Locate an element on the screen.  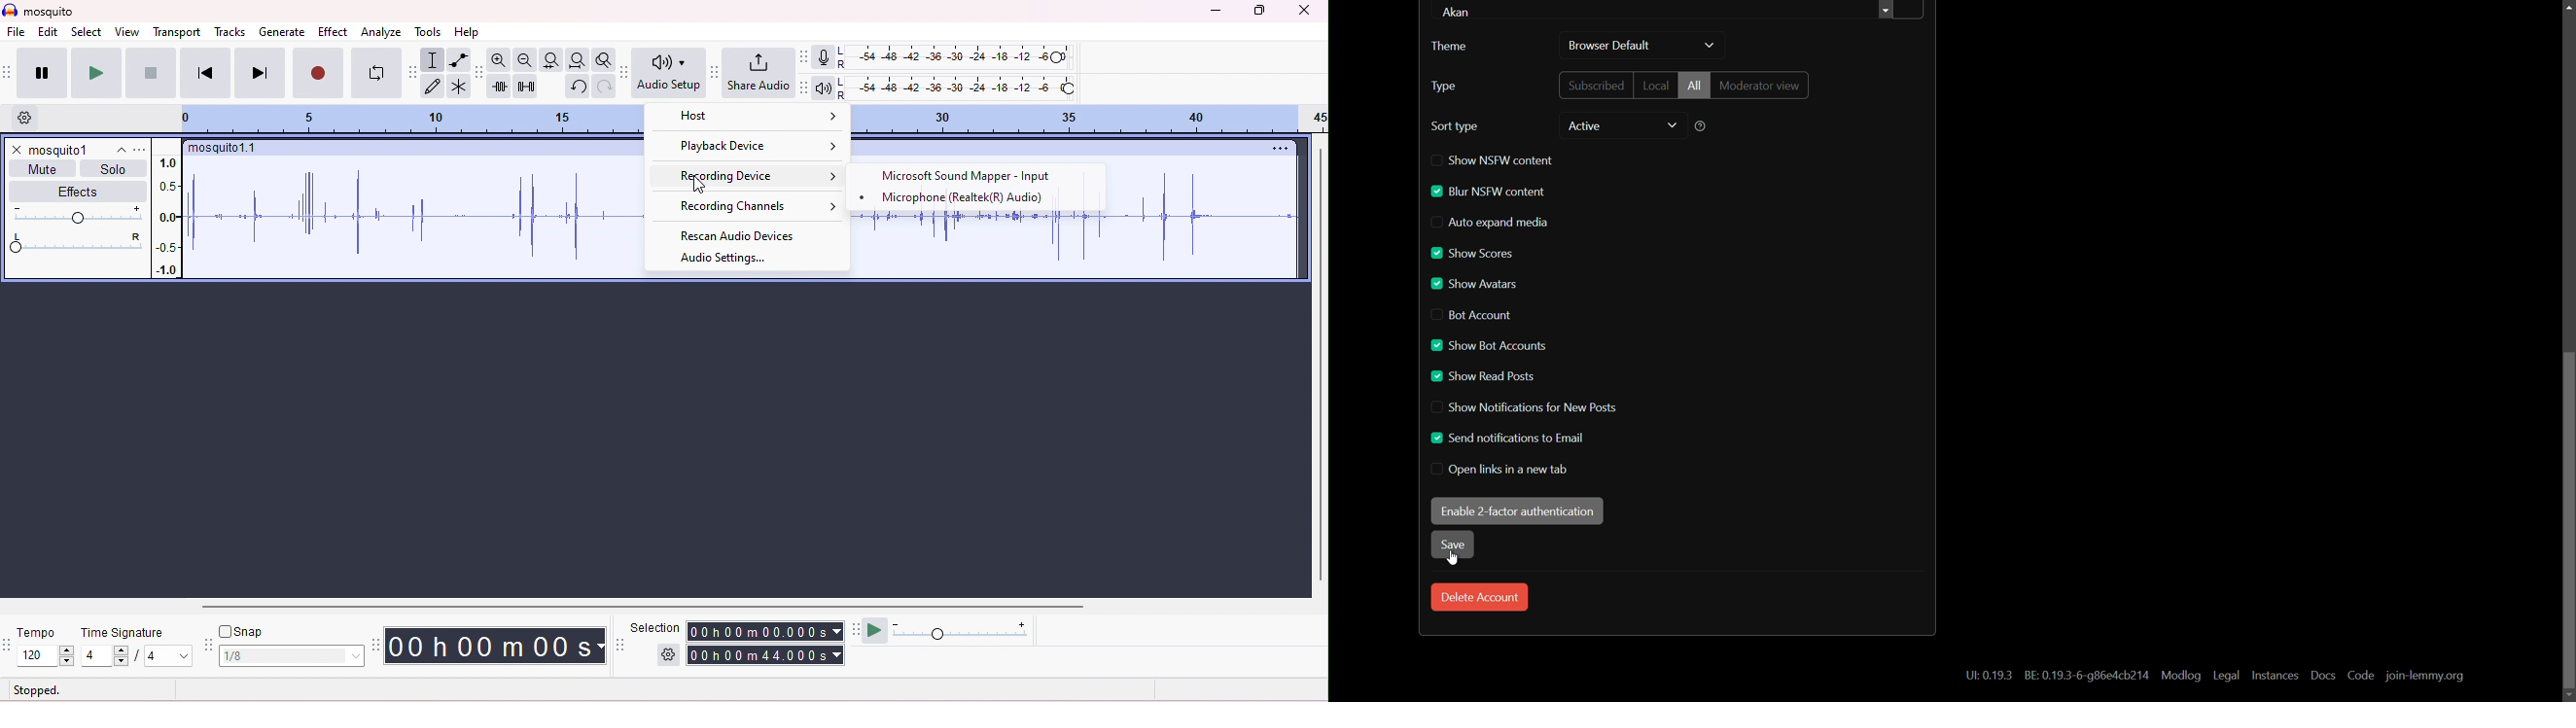
cursor movement is located at coordinates (701, 186).